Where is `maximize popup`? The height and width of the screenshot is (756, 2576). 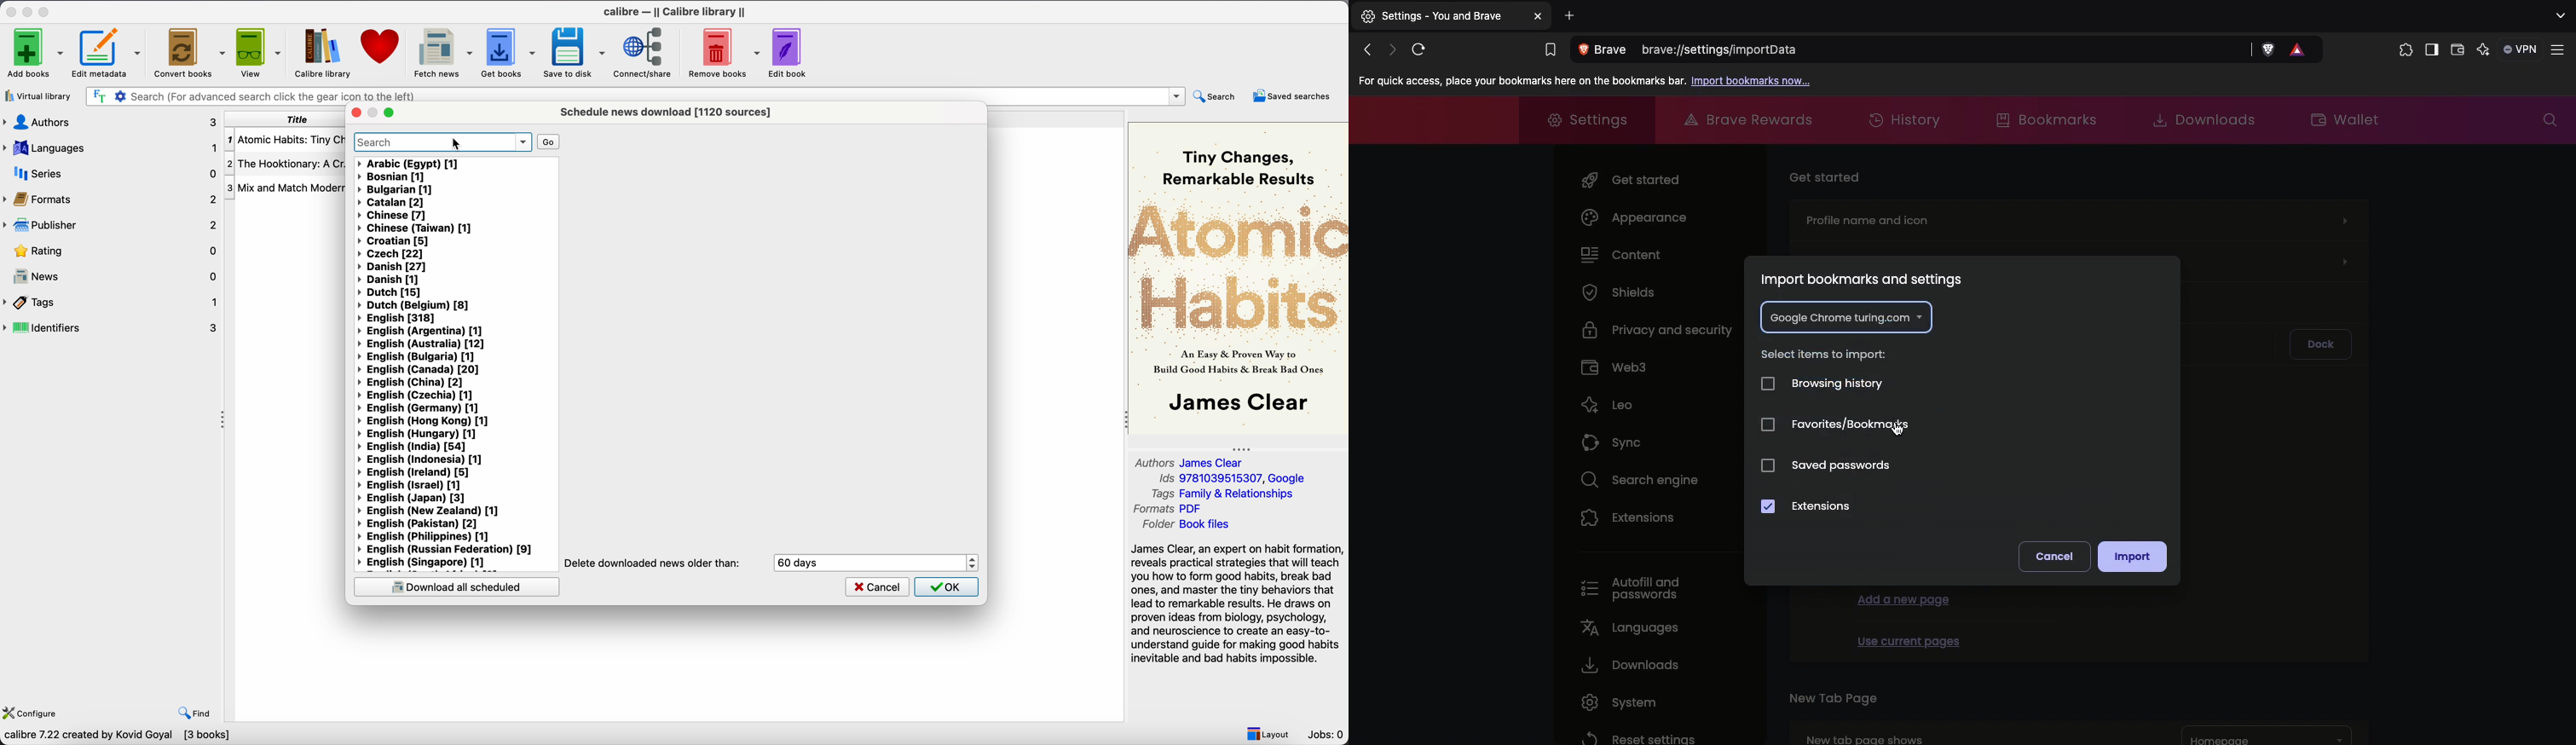
maximize popup is located at coordinates (389, 113).